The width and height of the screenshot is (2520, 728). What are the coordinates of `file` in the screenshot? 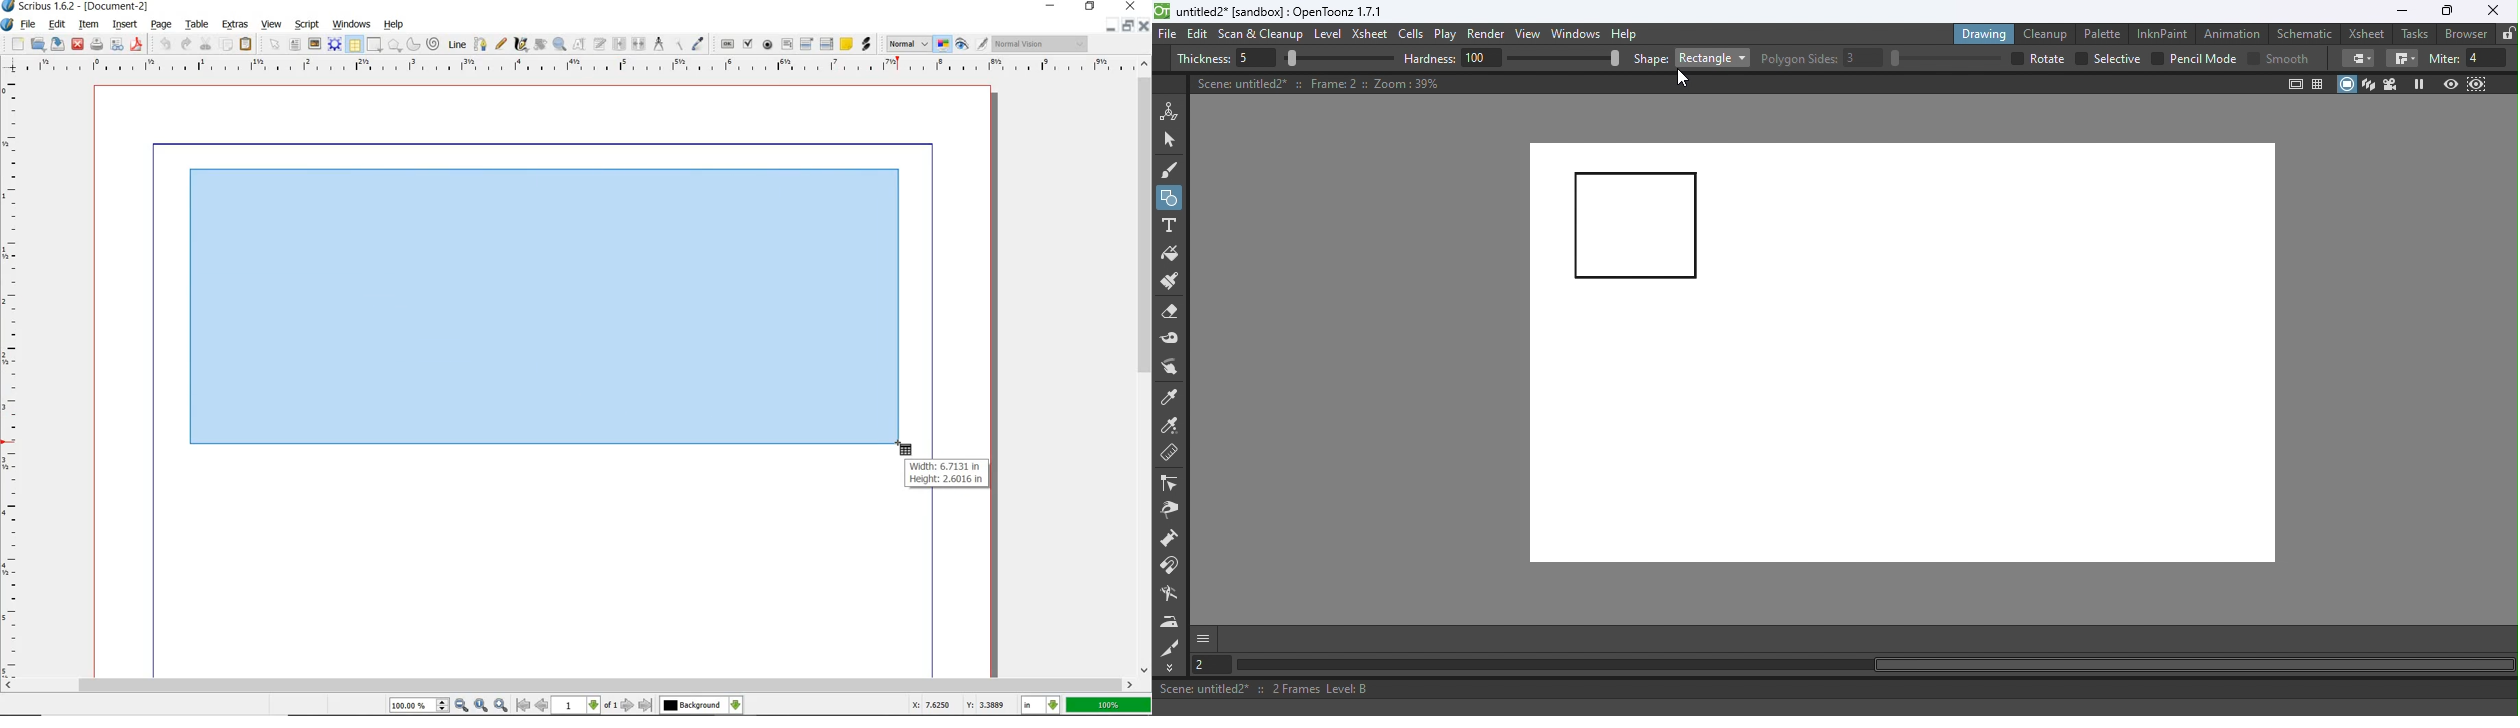 It's located at (29, 25).